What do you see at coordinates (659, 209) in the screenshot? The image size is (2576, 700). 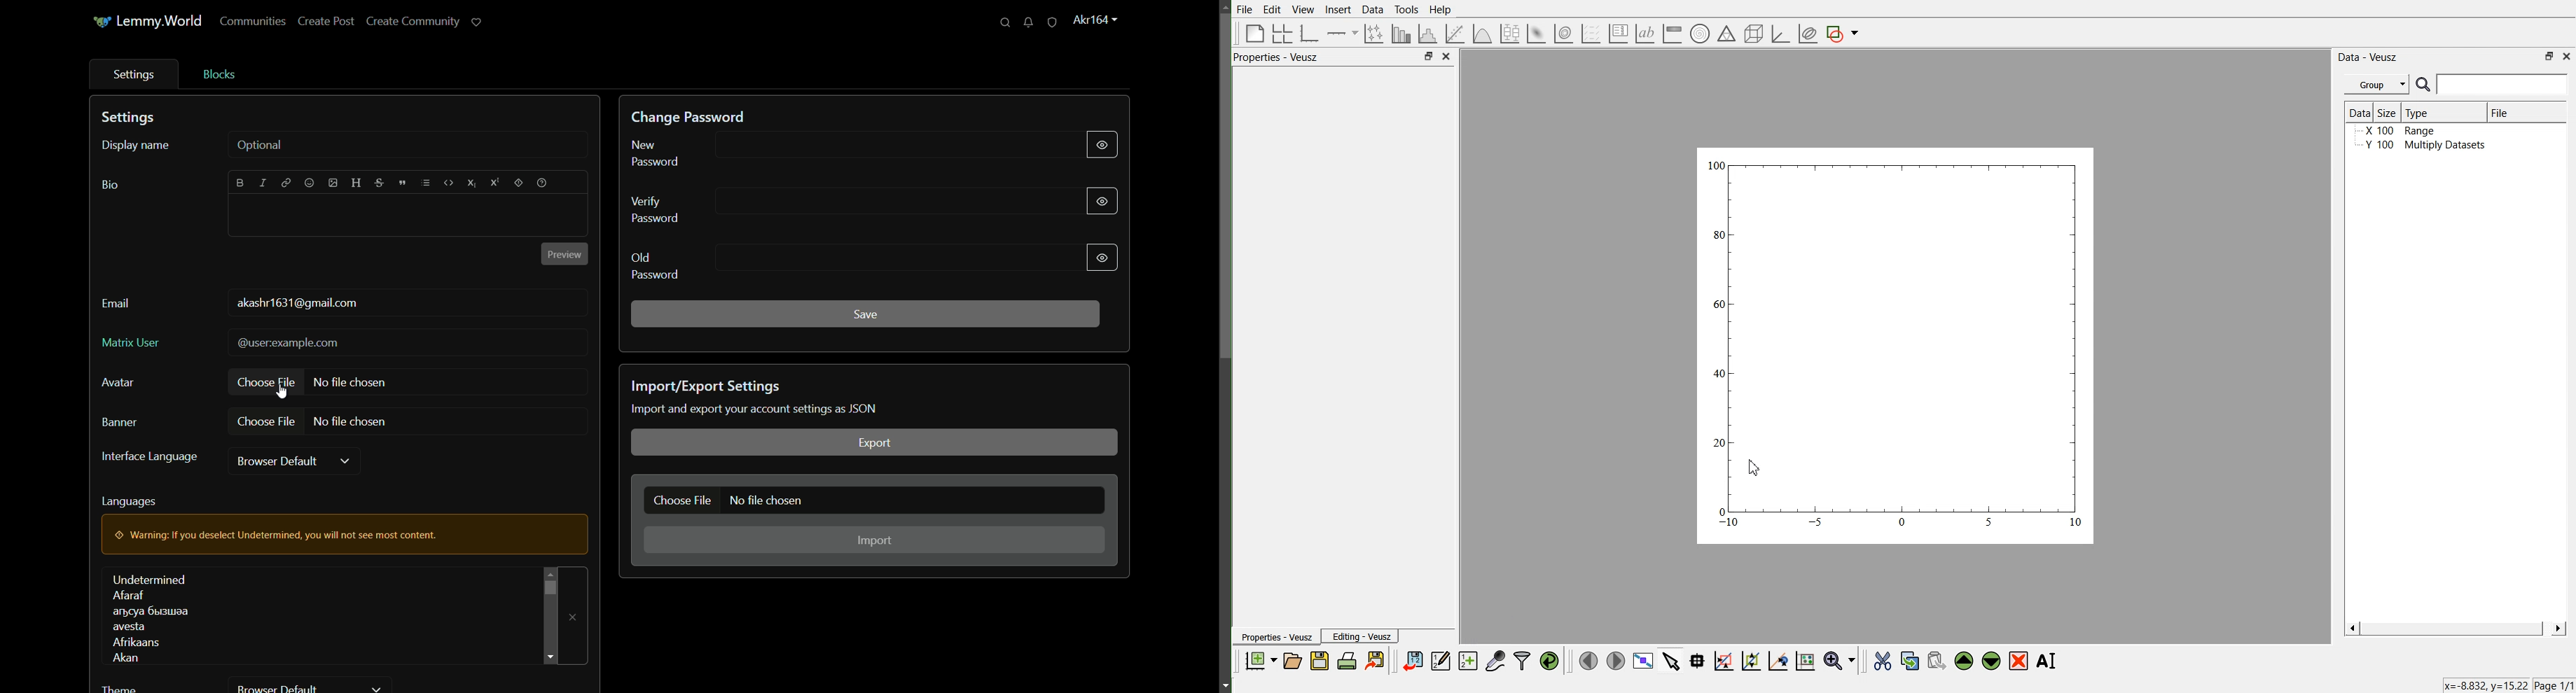 I see `verify password` at bounding box center [659, 209].